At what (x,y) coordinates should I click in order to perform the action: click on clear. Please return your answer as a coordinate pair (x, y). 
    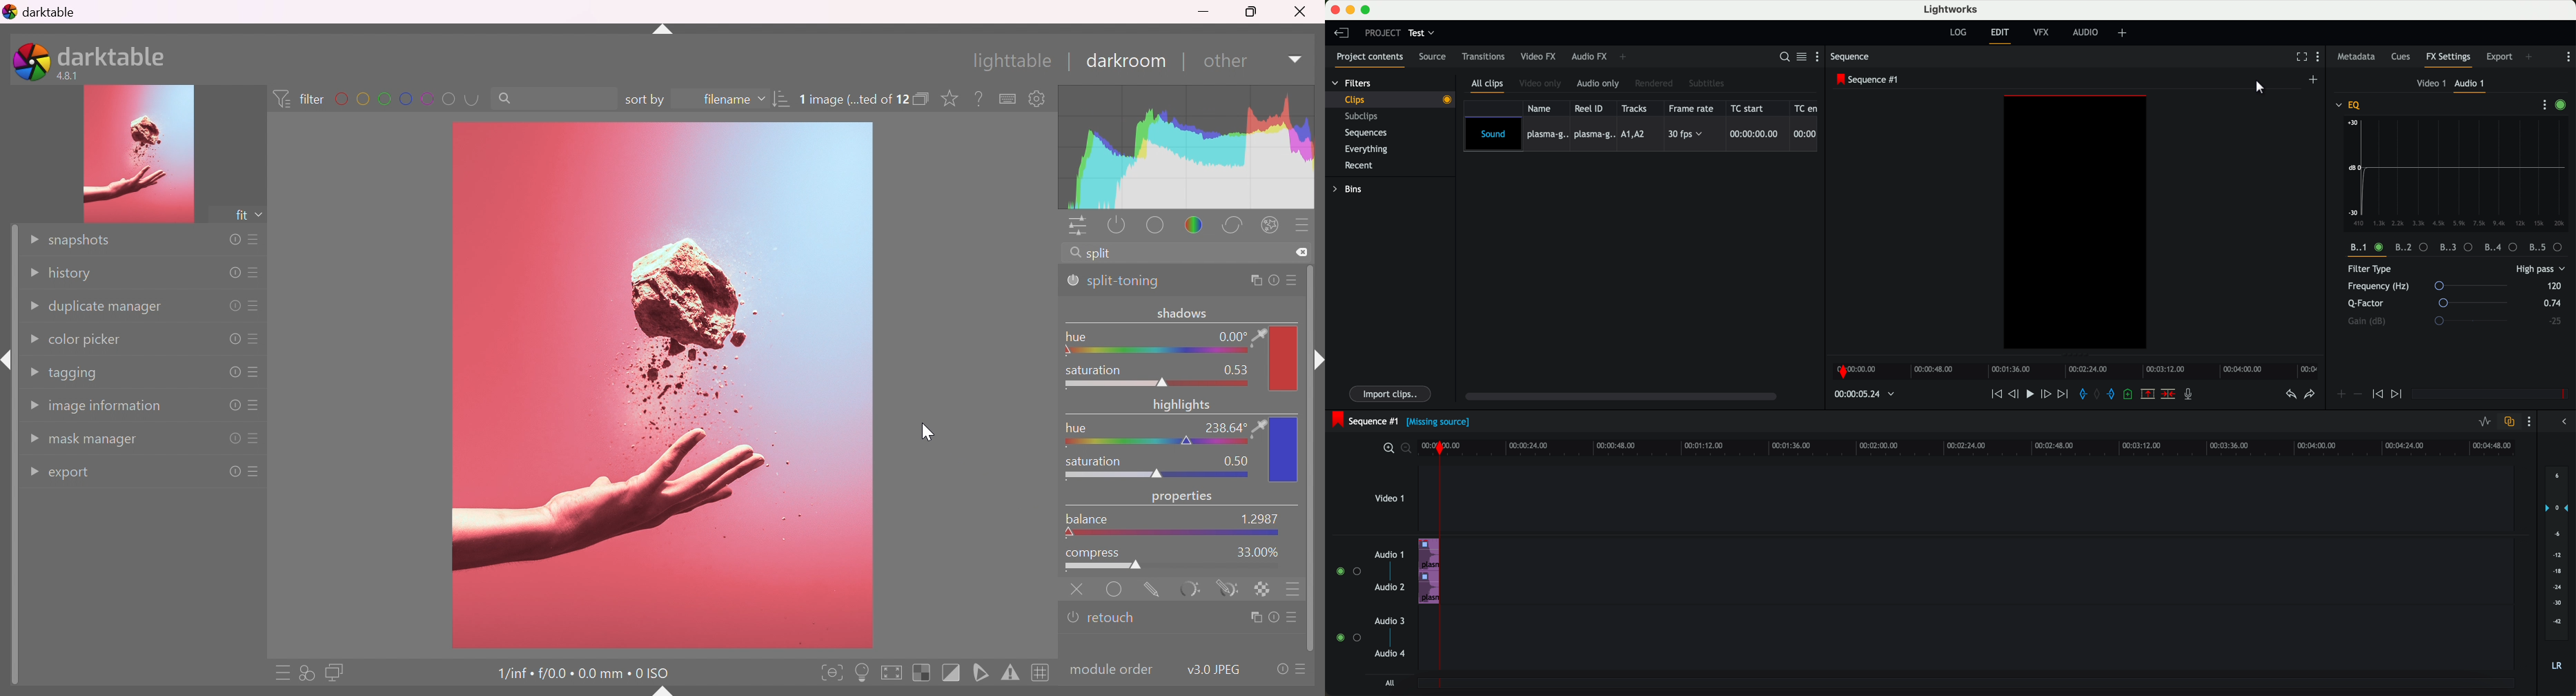
    Looking at the image, I should click on (1301, 251).